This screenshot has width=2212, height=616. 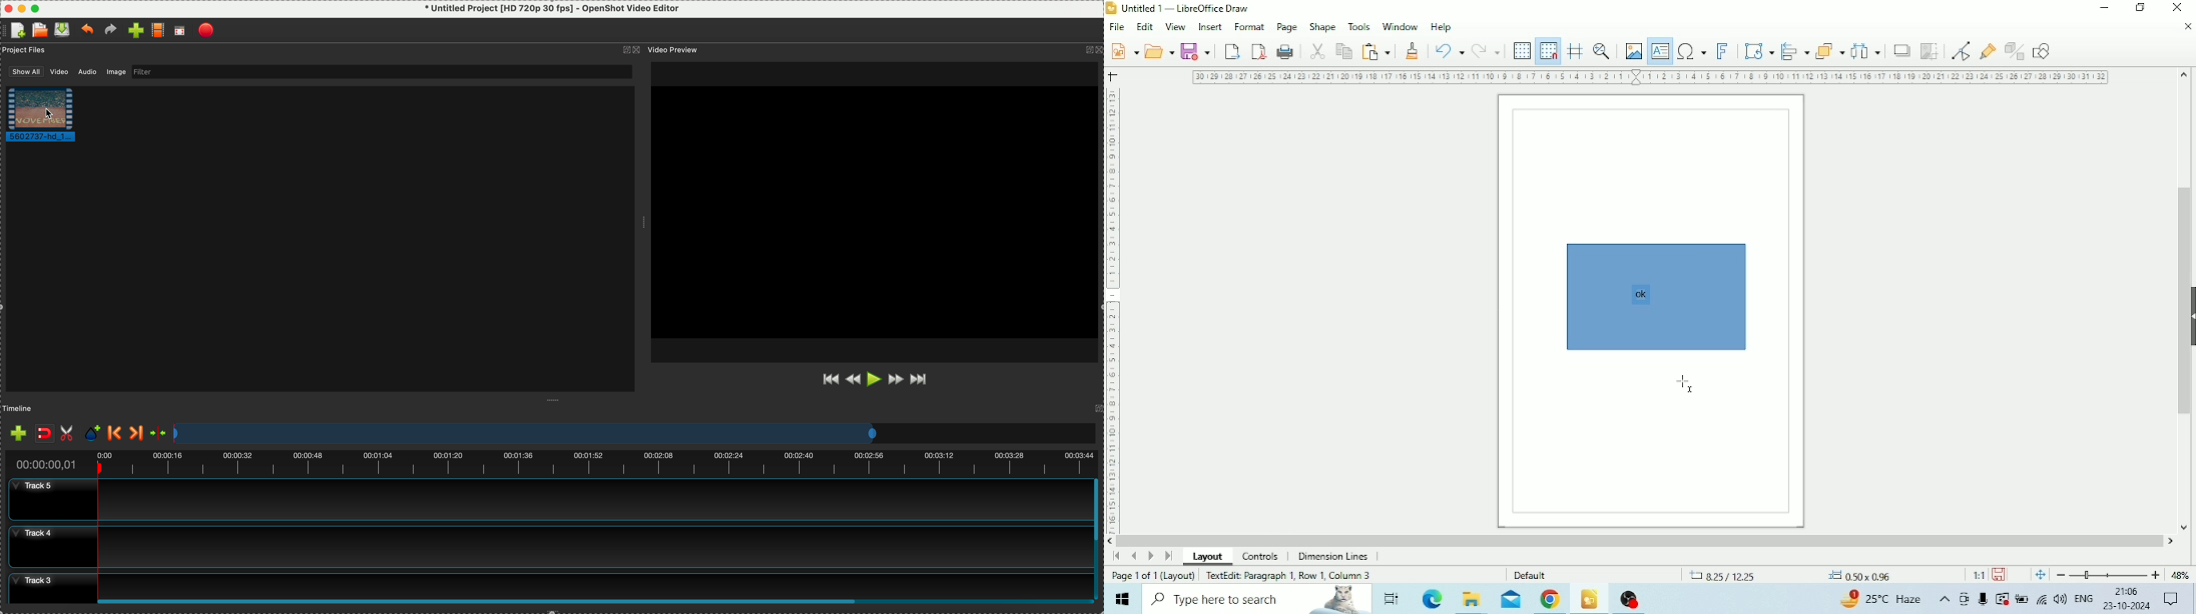 What do you see at coordinates (1640, 541) in the screenshot?
I see `Horizontal scrollbar` at bounding box center [1640, 541].